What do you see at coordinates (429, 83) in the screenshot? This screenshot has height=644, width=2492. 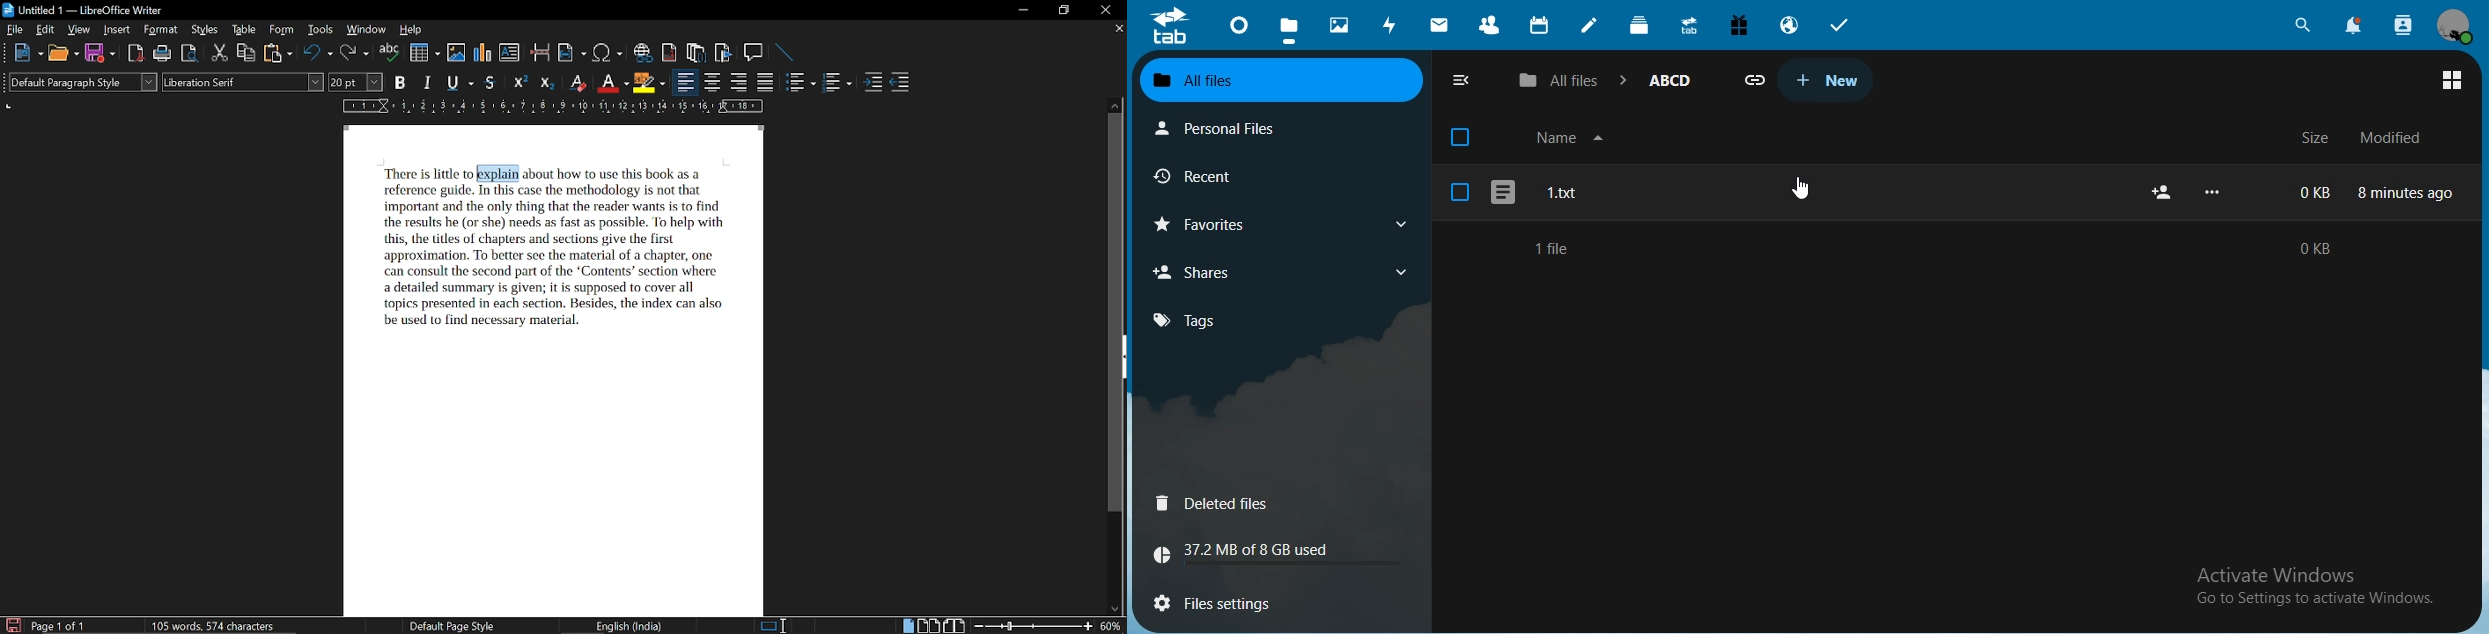 I see `italic` at bounding box center [429, 83].